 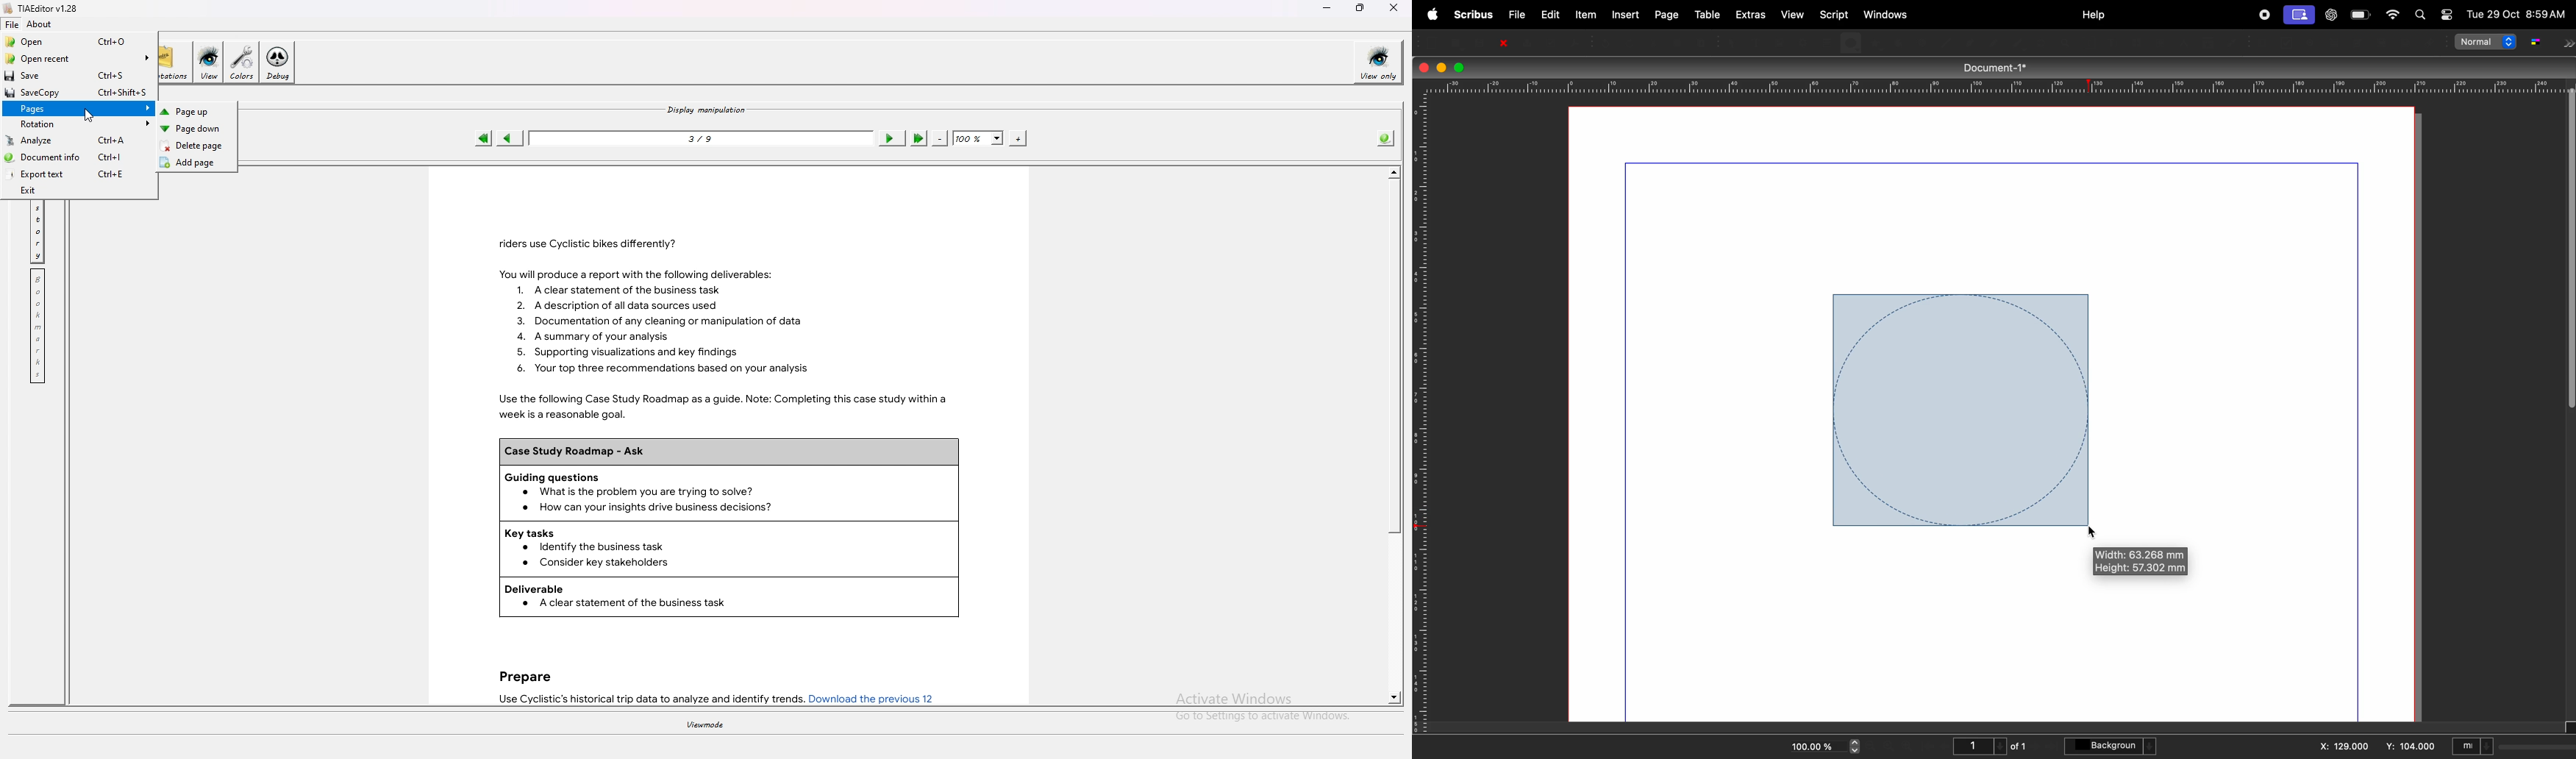 I want to click on Text annotation, so click(x=2407, y=43).